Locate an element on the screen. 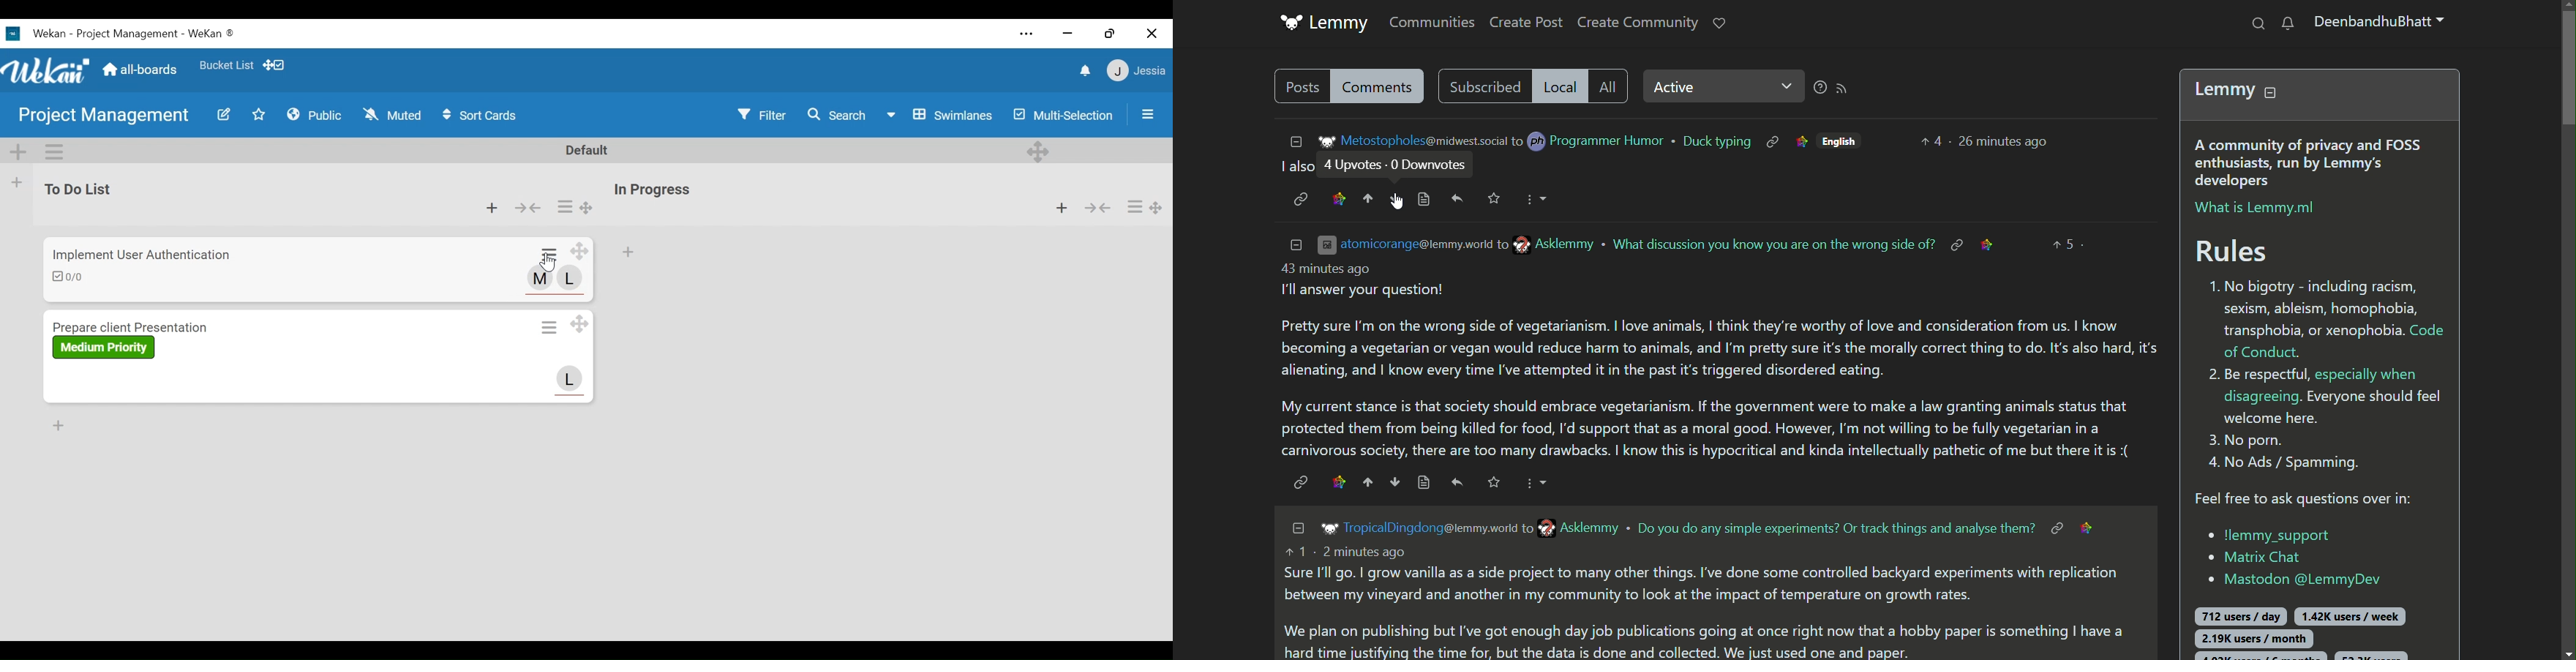 Image resolution: width=2576 pixels, height=672 pixels. downvote is located at coordinates (1397, 200).